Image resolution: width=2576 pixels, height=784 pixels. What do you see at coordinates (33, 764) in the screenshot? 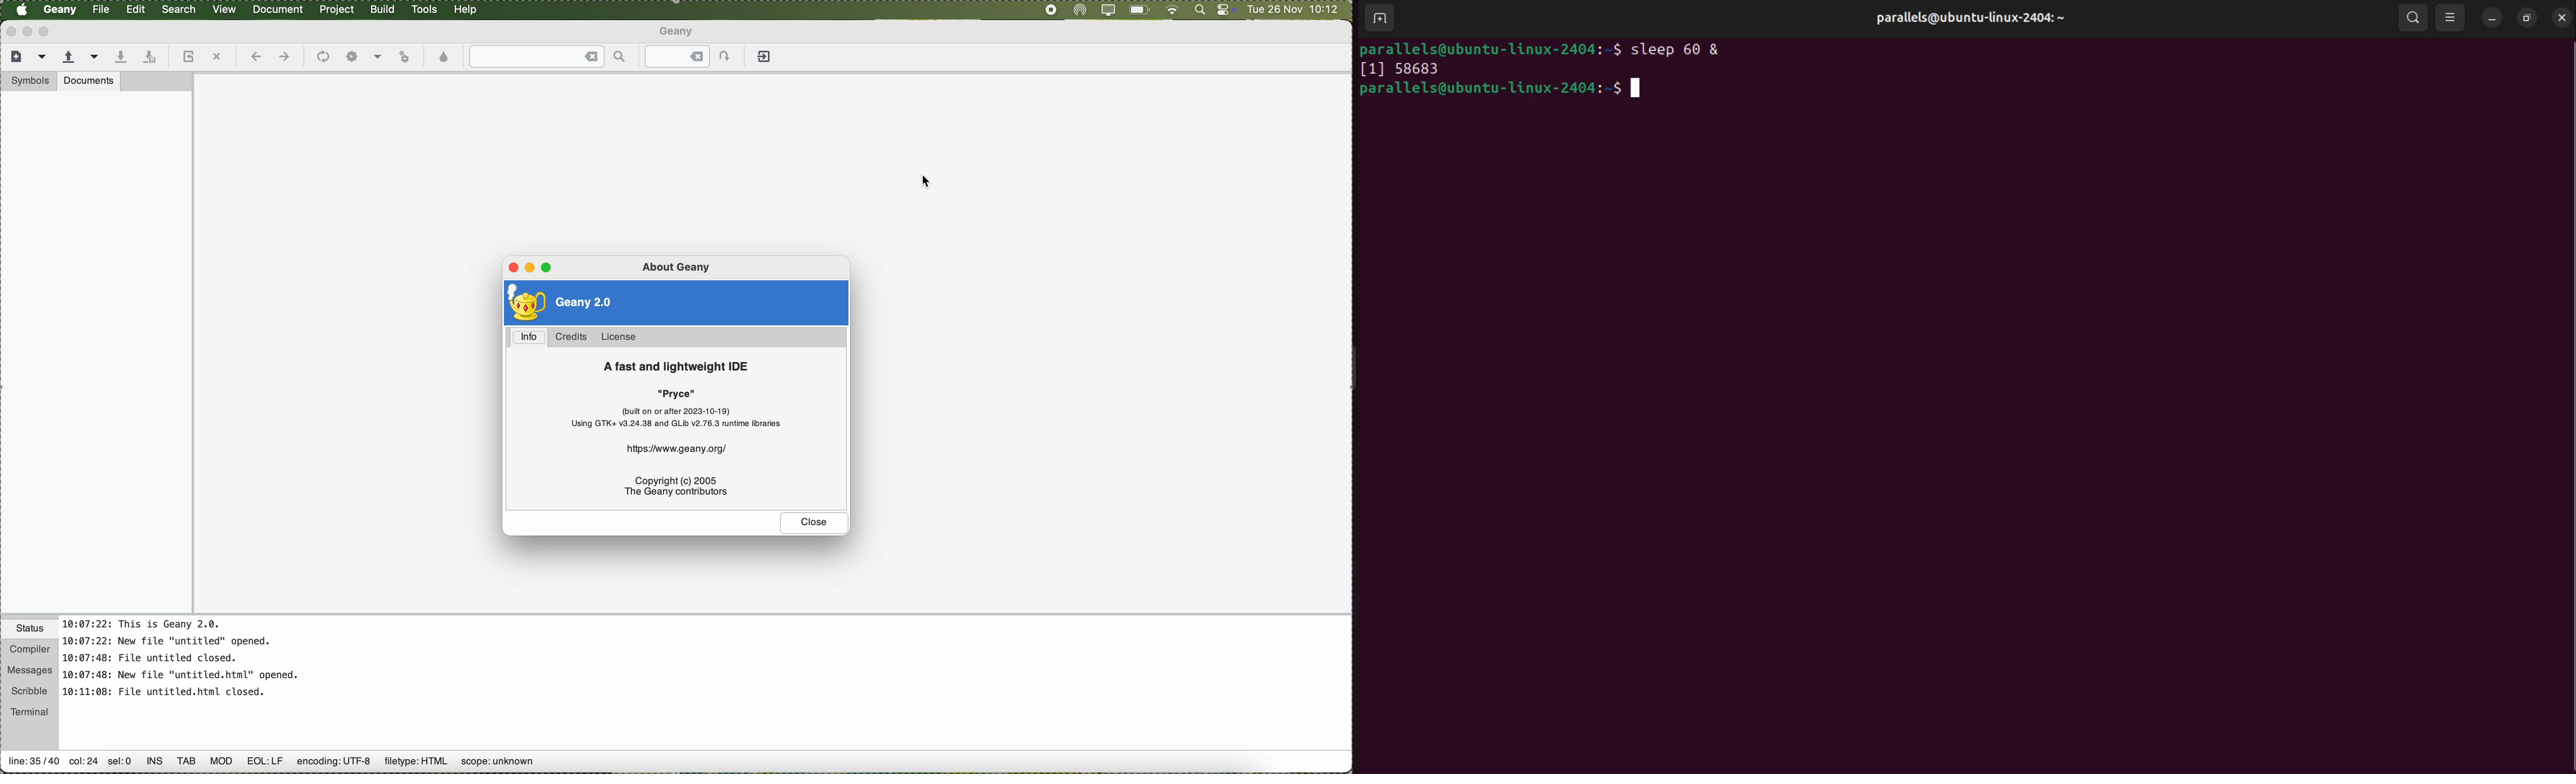
I see `line 35/40` at bounding box center [33, 764].